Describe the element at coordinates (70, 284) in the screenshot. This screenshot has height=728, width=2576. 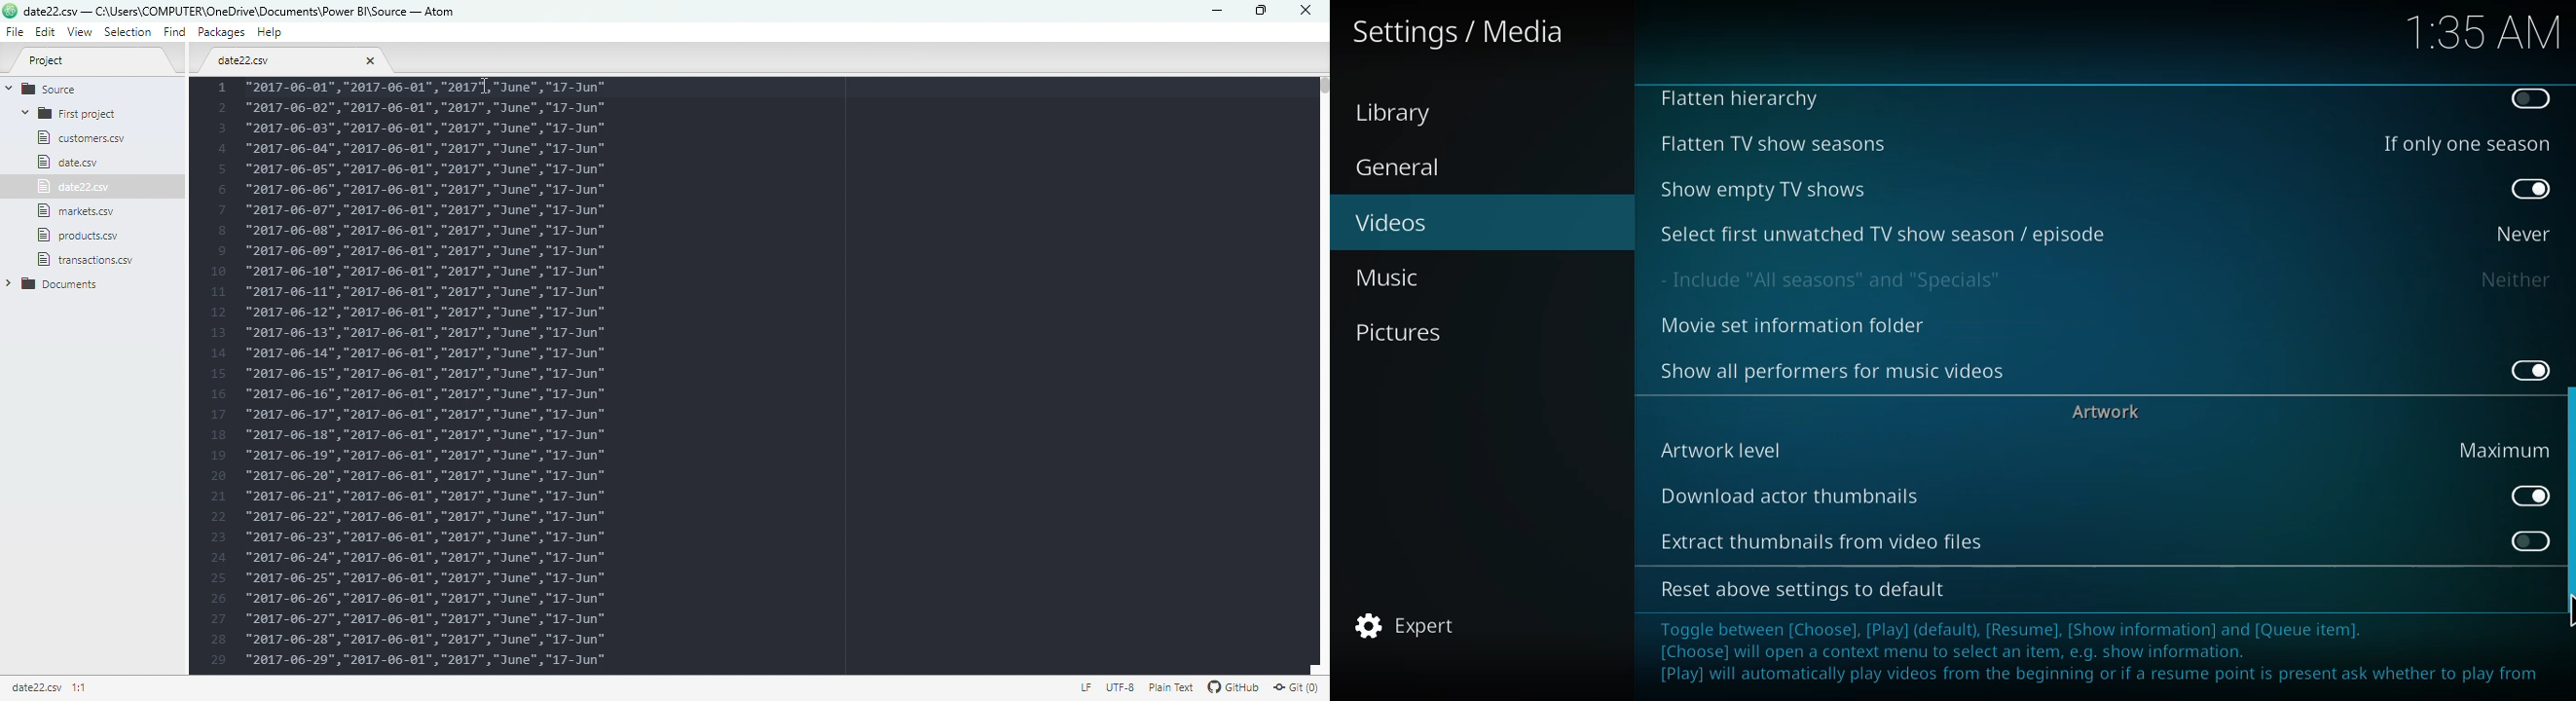
I see `folder` at that location.